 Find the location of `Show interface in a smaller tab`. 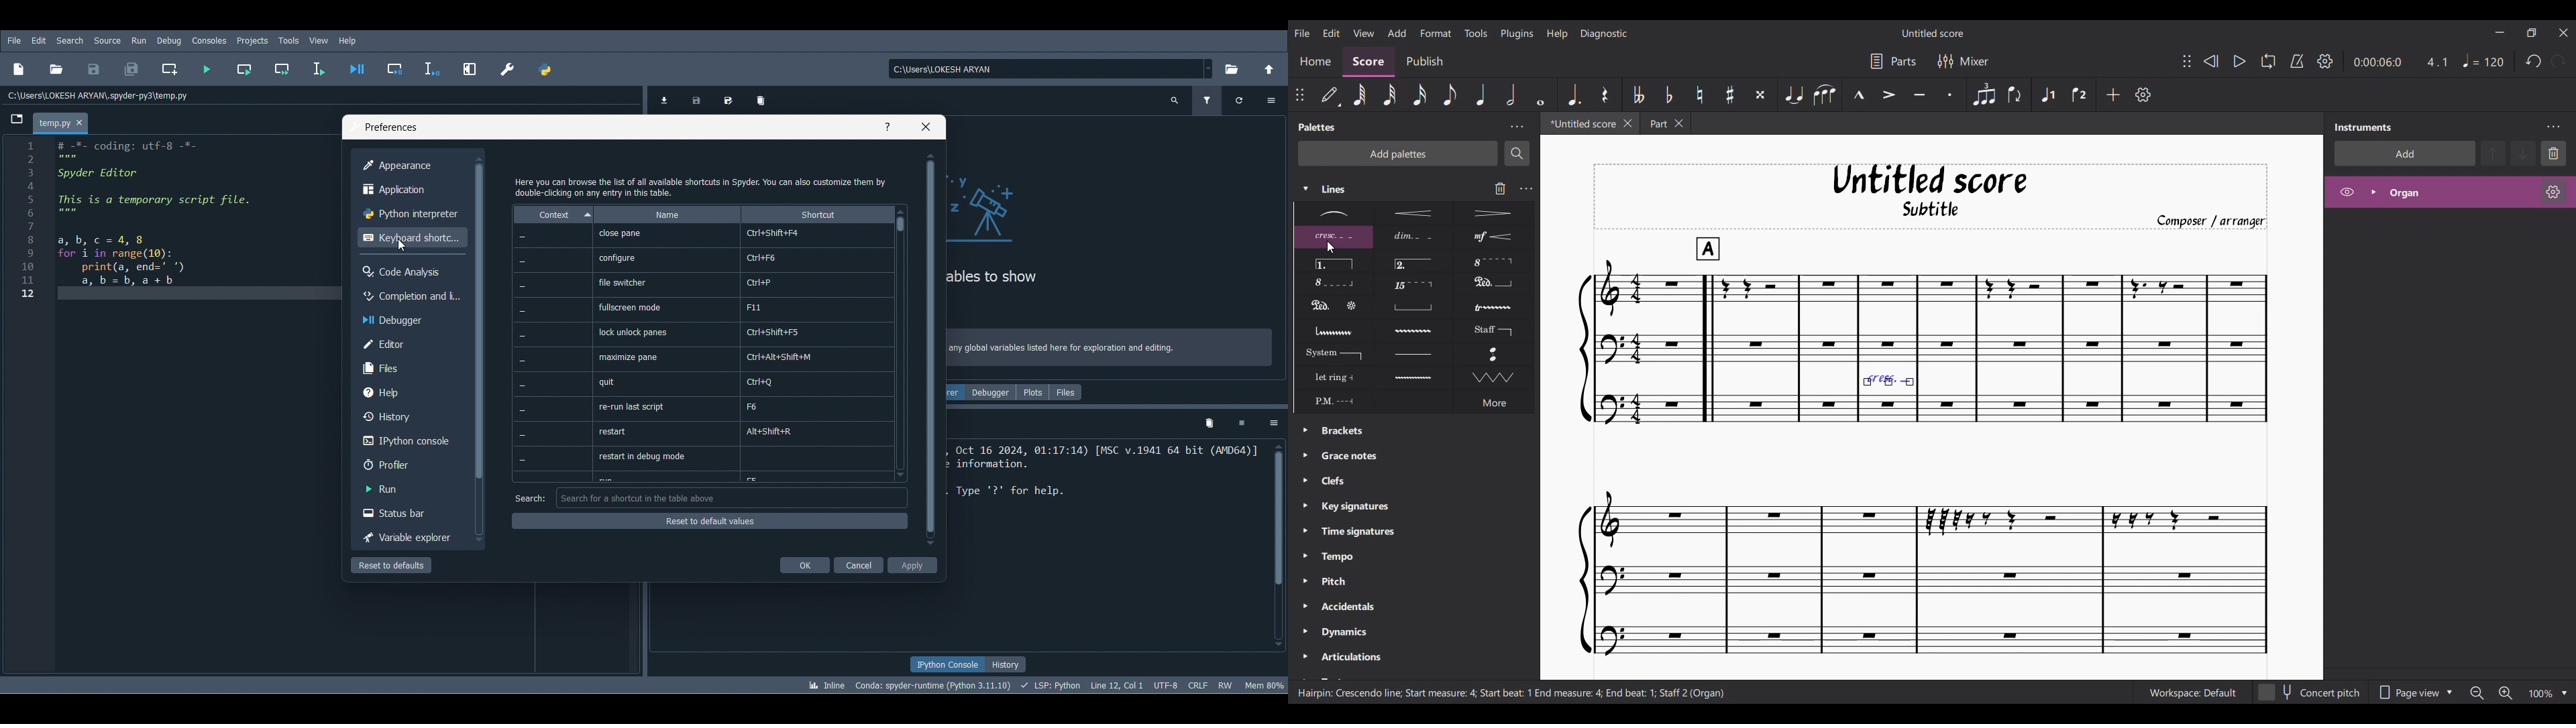

Show interface in a smaller tab is located at coordinates (2531, 33).